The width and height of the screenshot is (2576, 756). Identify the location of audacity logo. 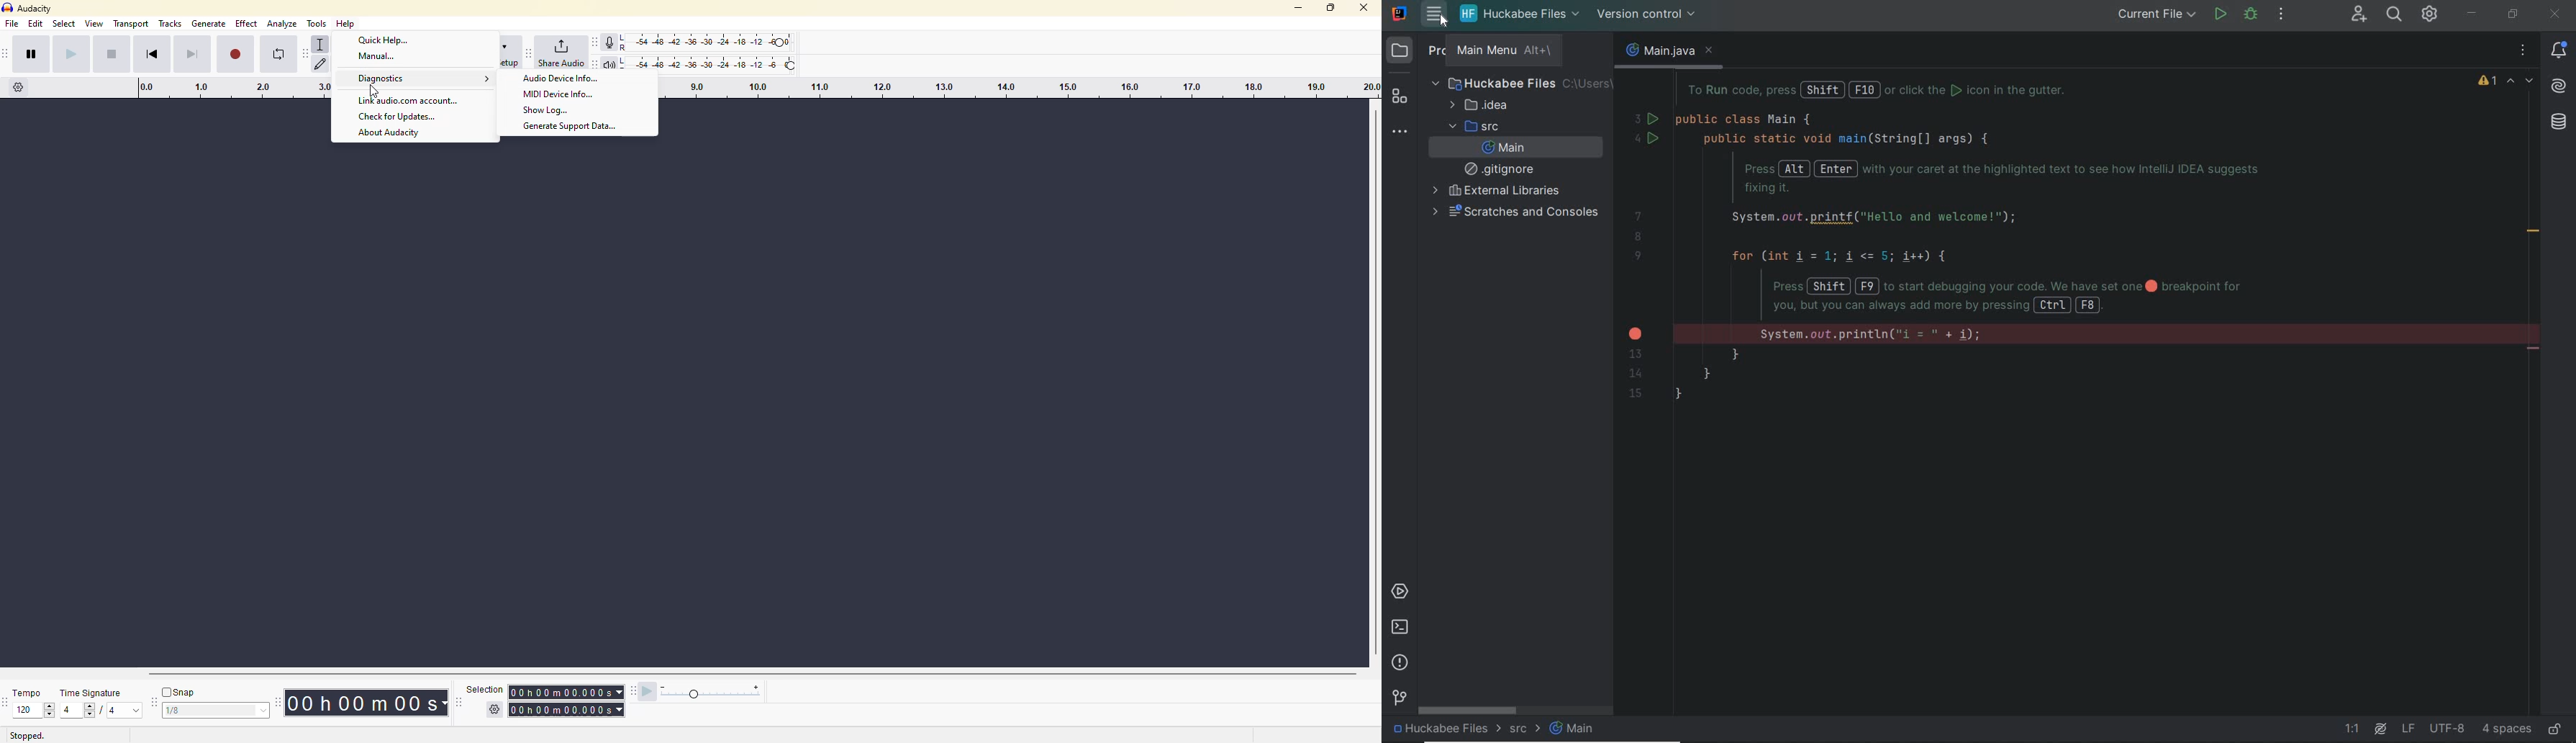
(9, 9).